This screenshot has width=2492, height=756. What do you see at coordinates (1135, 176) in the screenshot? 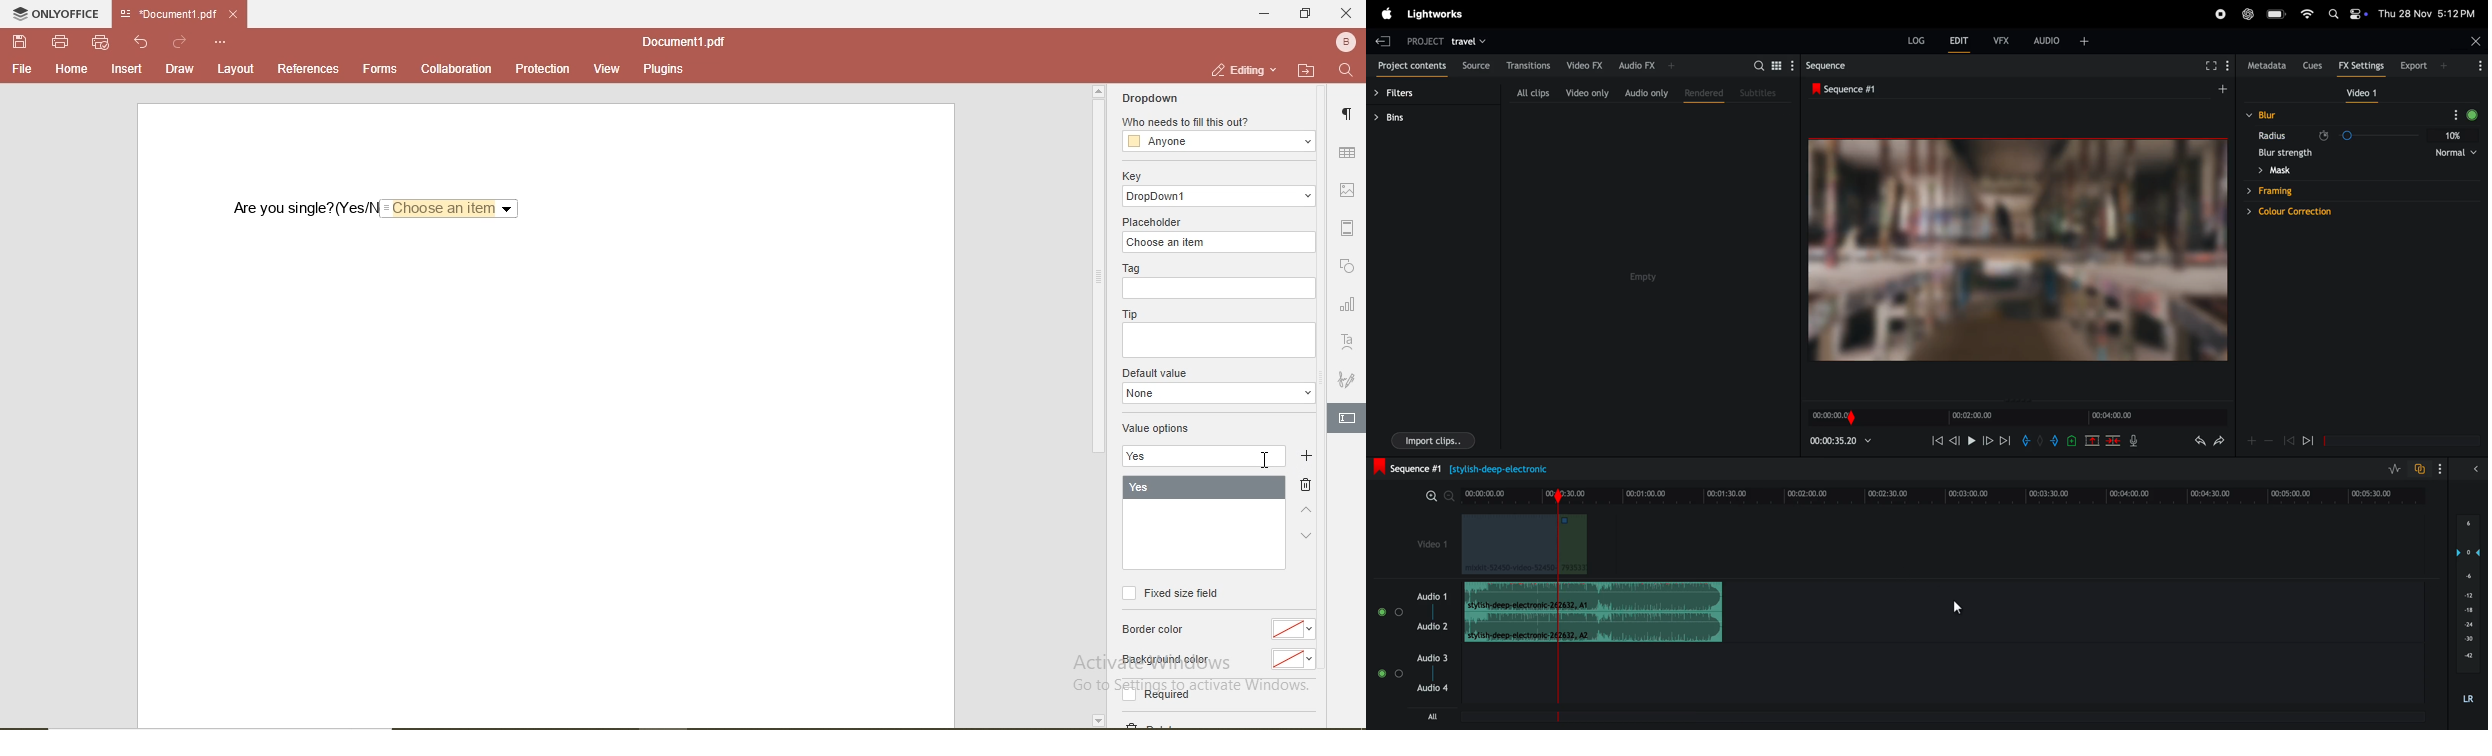
I see `key` at bounding box center [1135, 176].